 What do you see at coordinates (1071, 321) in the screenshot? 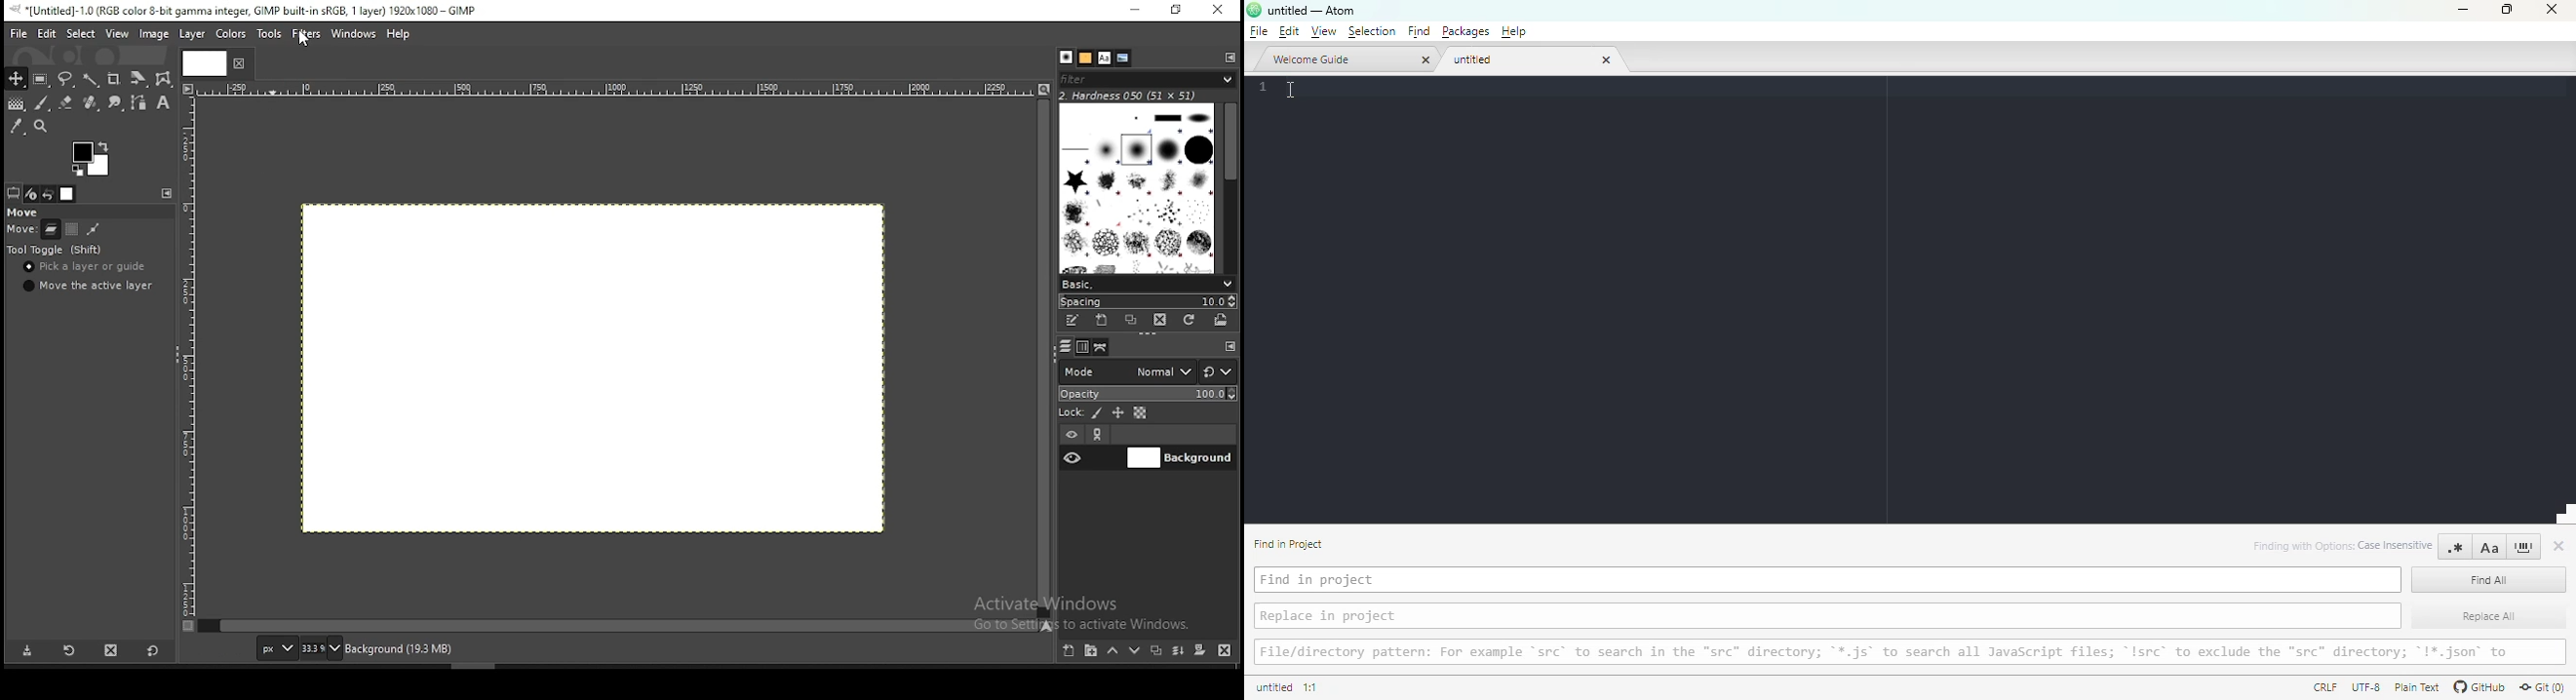
I see `edit this brush` at bounding box center [1071, 321].